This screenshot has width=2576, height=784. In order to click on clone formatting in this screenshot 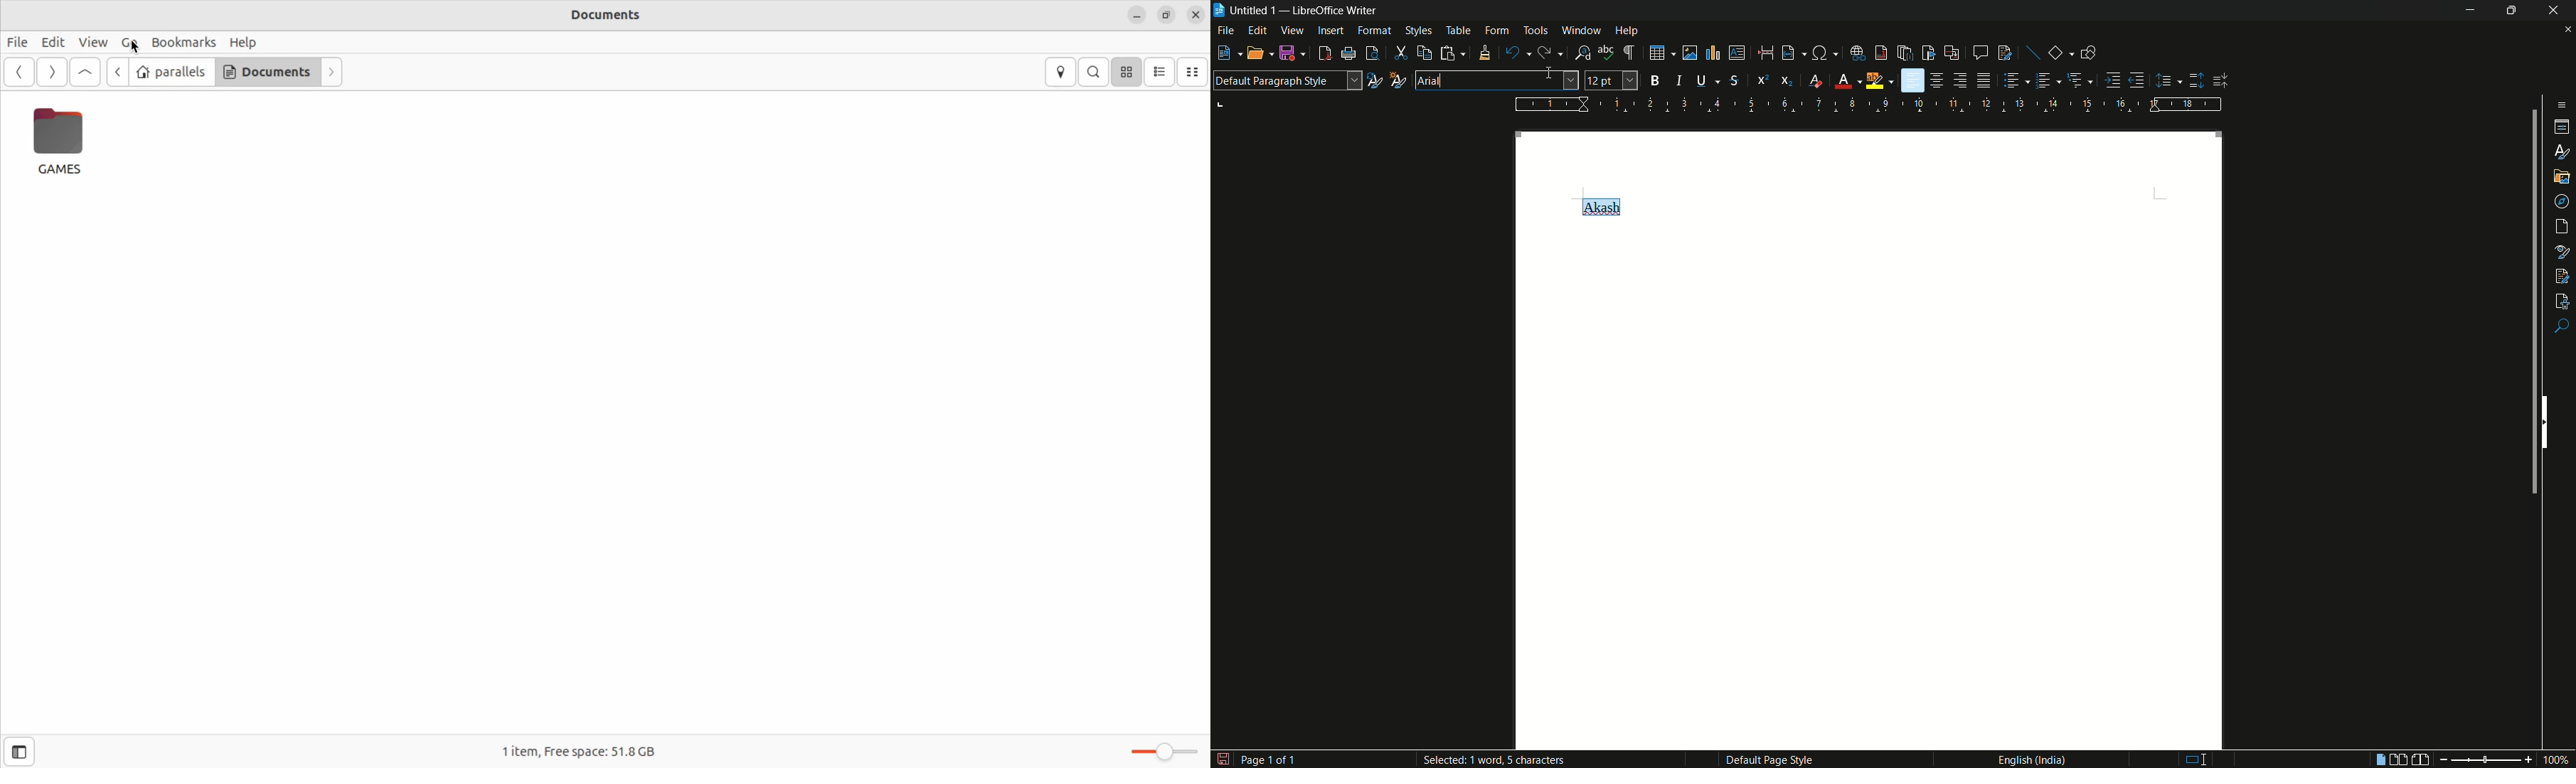, I will do `click(1484, 53)`.